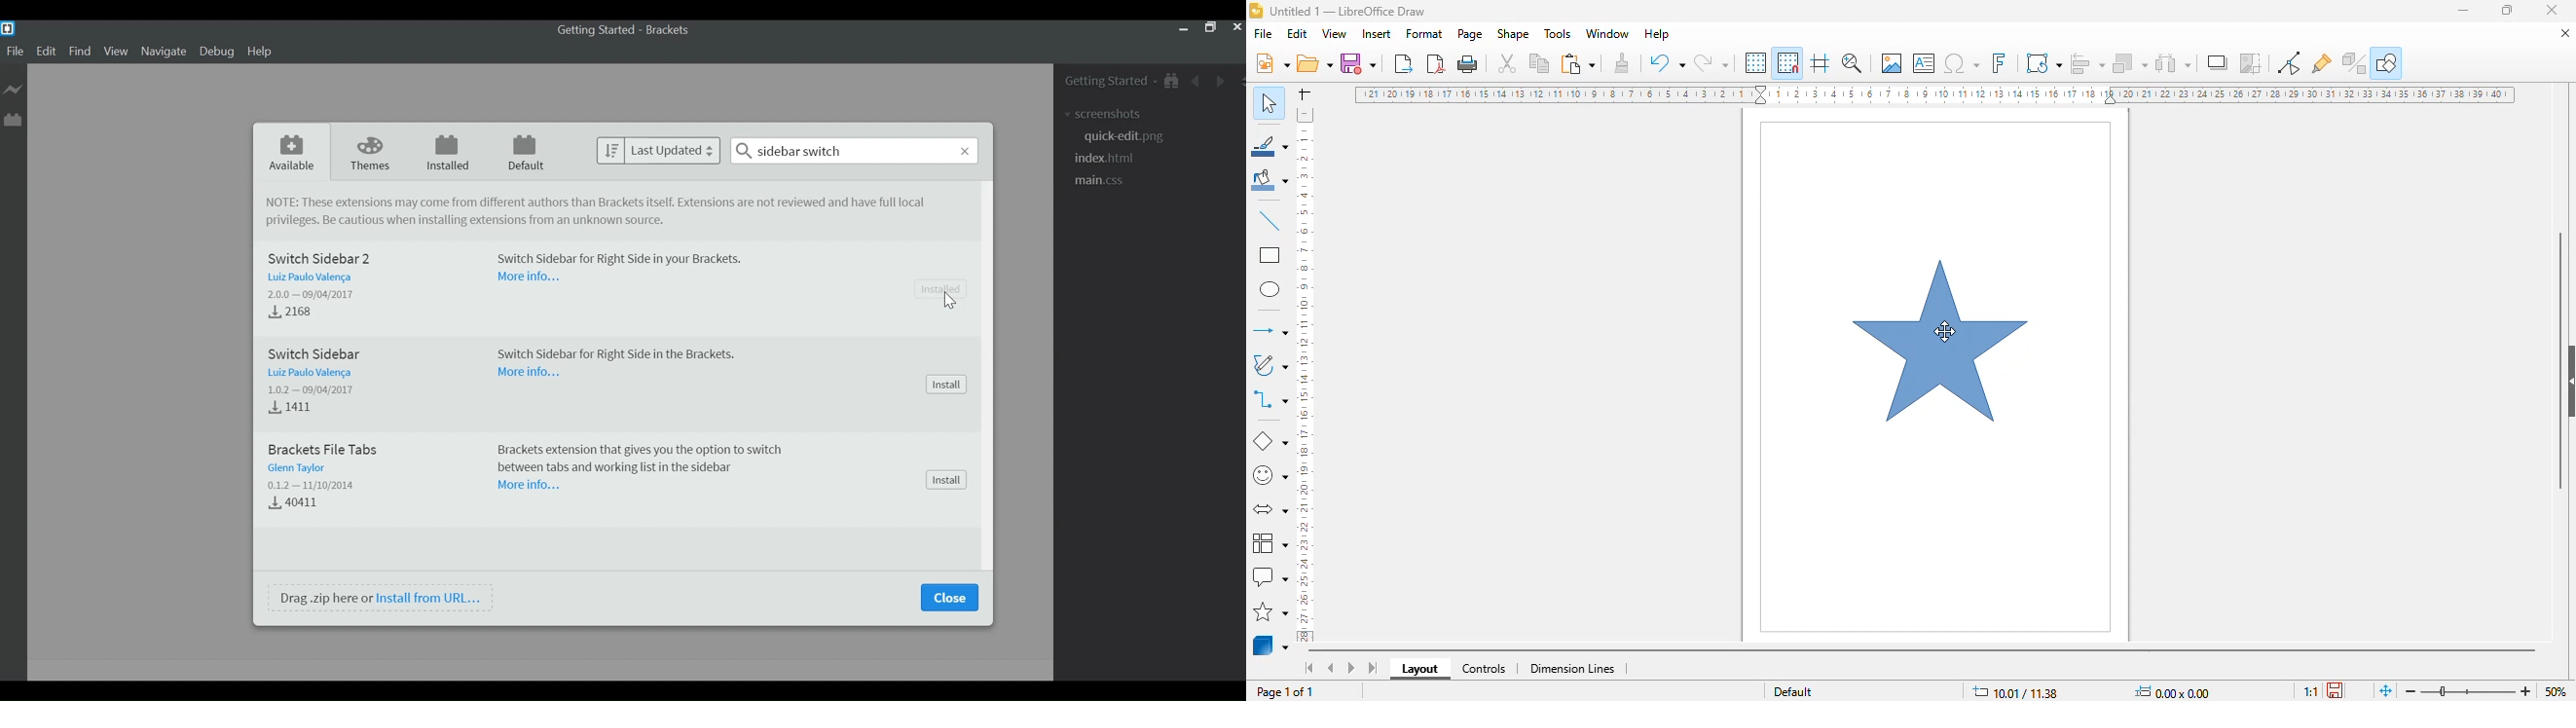 The width and height of the screenshot is (2576, 728). Describe the element at coordinates (2088, 62) in the screenshot. I see `align objects` at that location.